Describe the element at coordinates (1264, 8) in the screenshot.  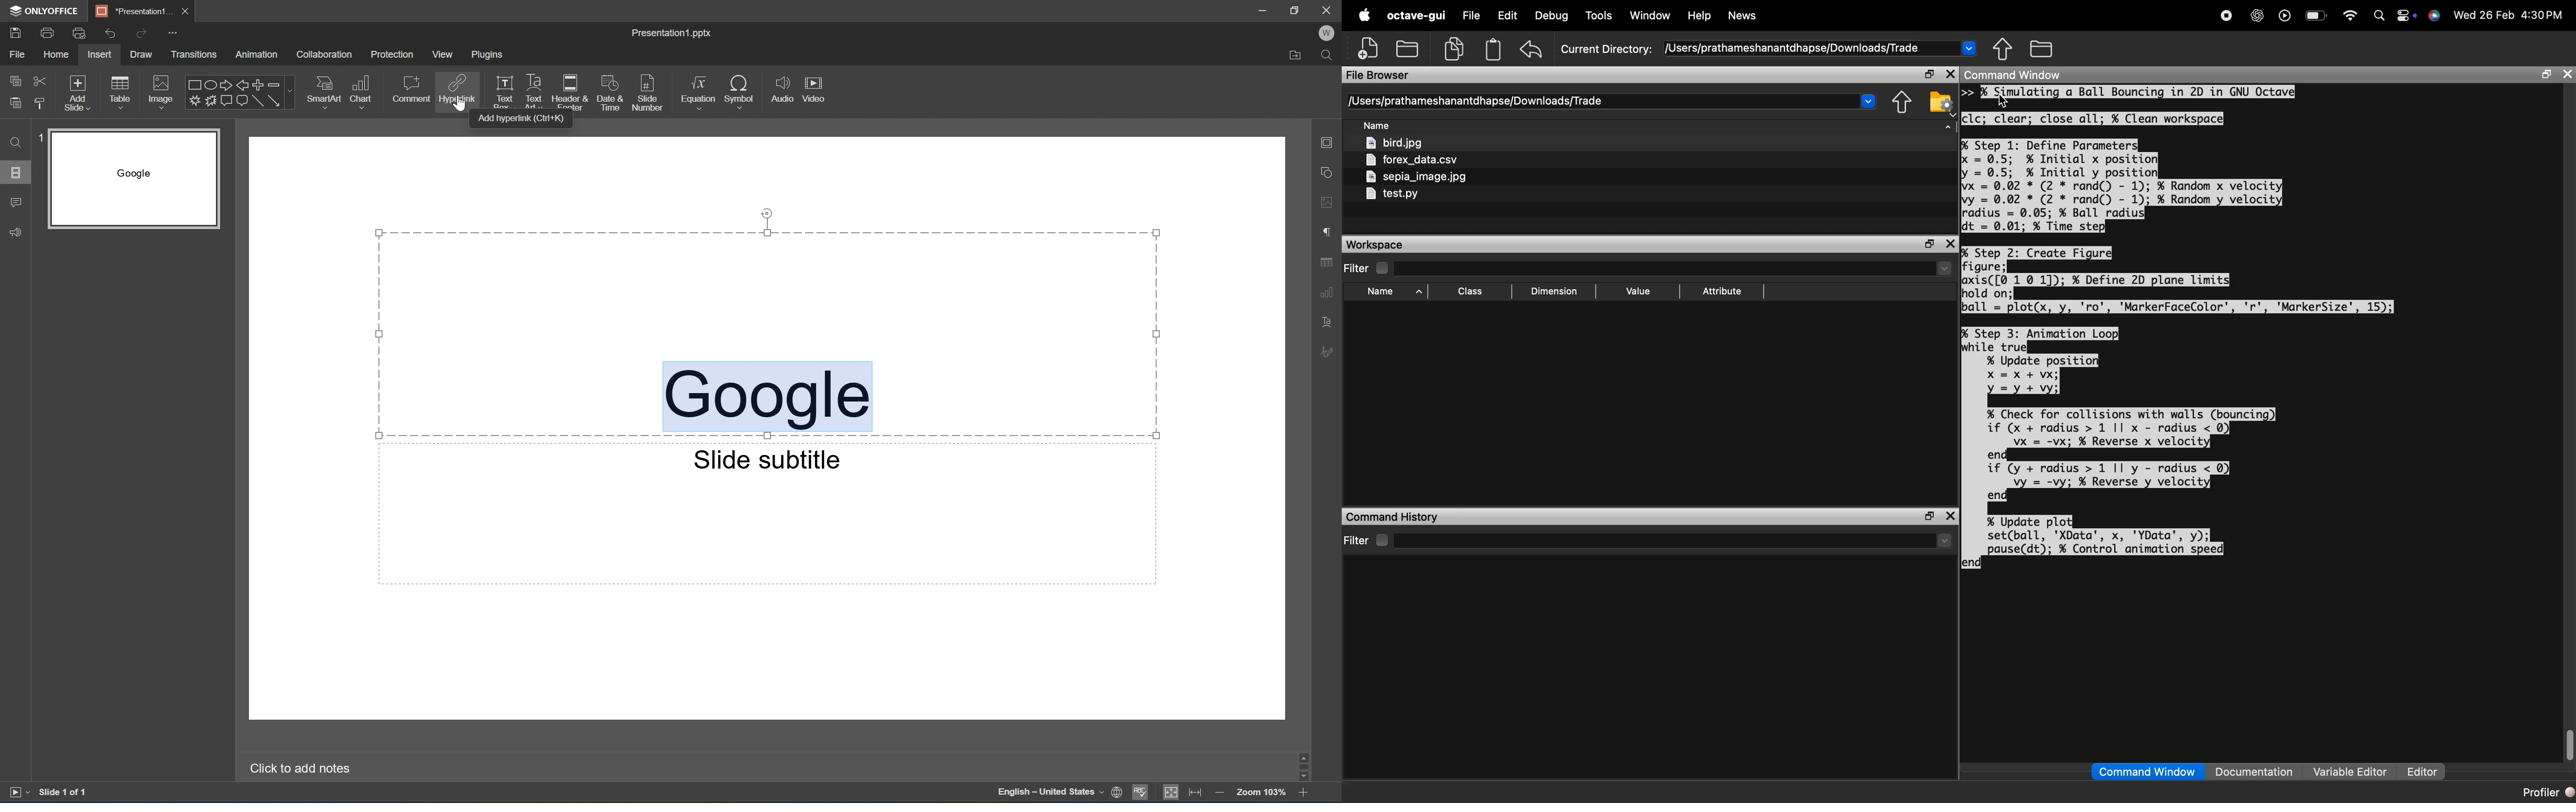
I see `Minimize` at that location.